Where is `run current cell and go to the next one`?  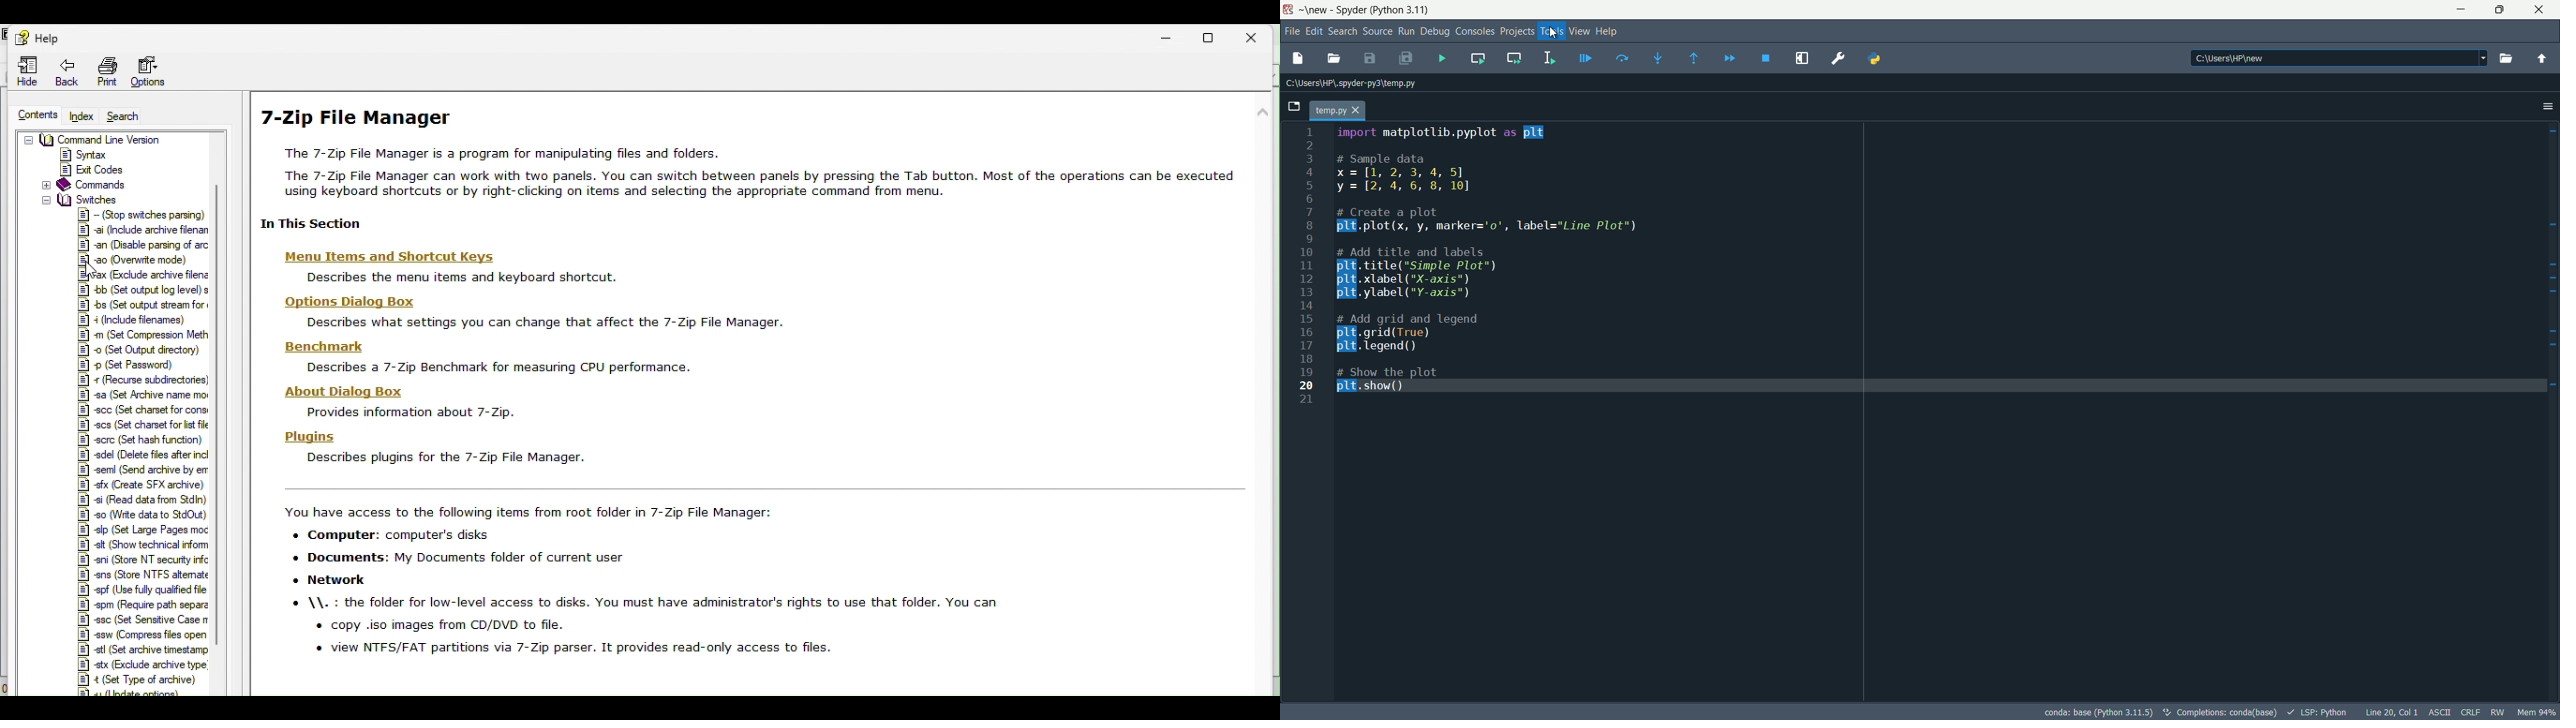 run current cell and go to the next one is located at coordinates (1515, 57).